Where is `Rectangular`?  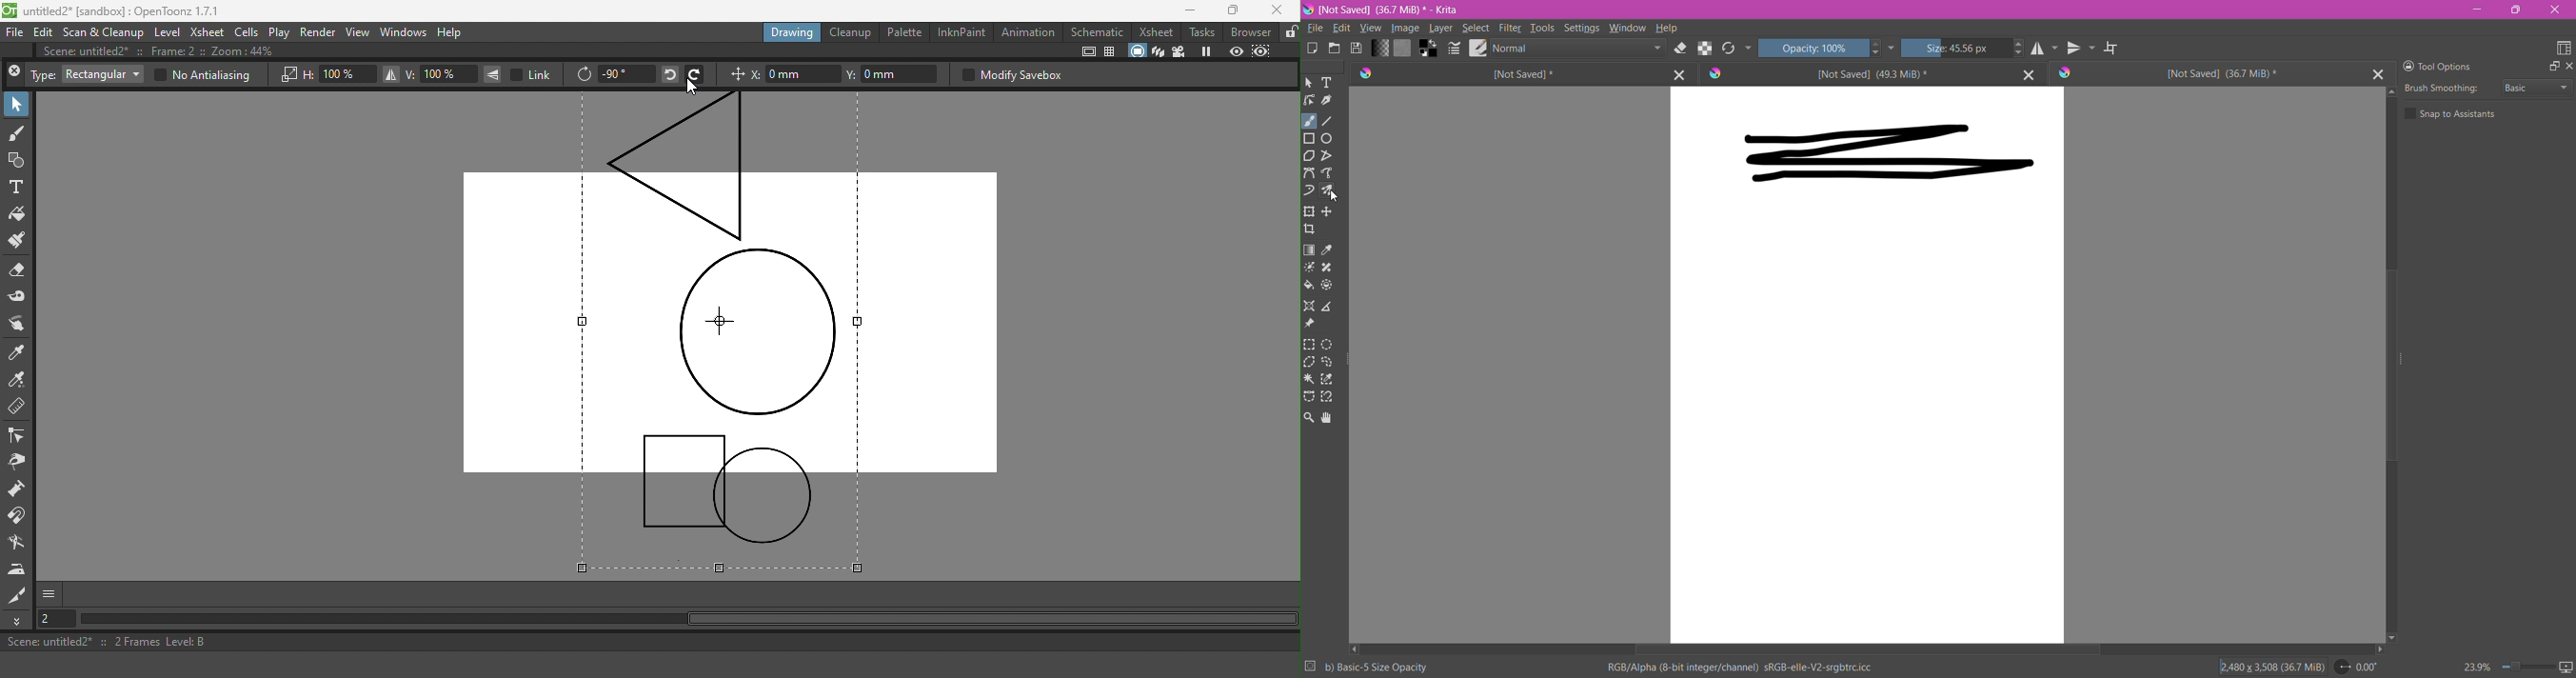 Rectangular is located at coordinates (102, 74).